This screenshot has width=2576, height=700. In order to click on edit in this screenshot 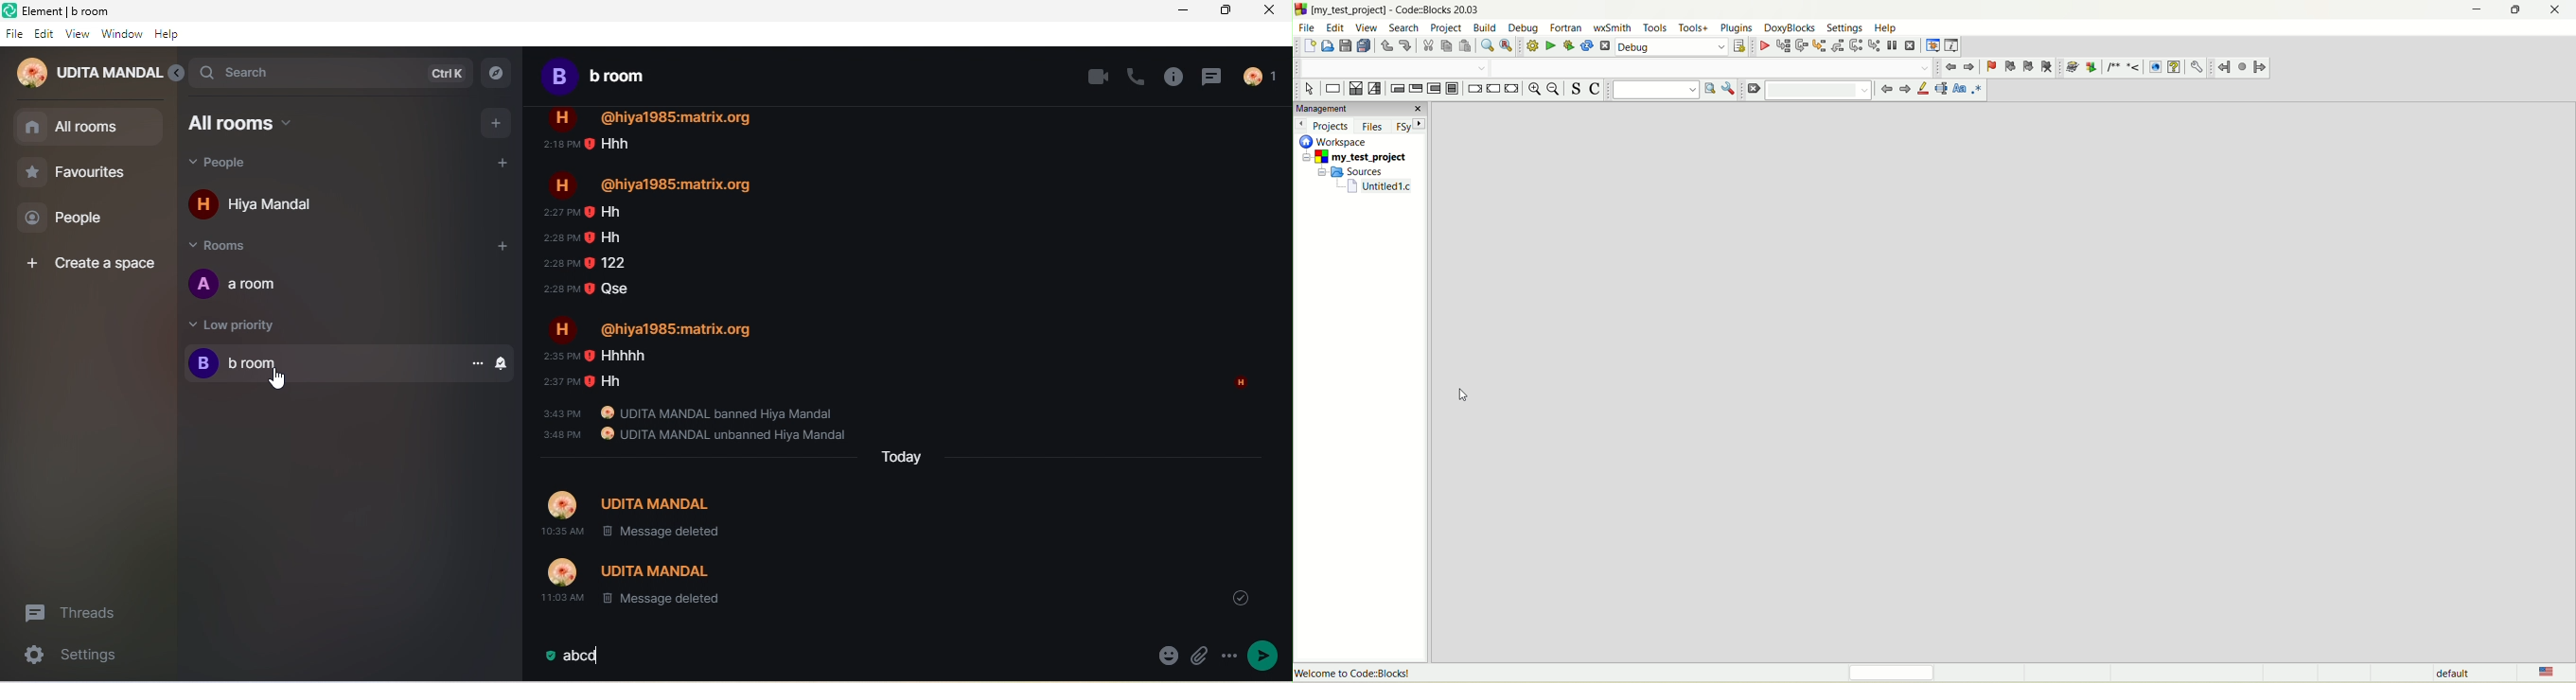, I will do `click(44, 36)`.